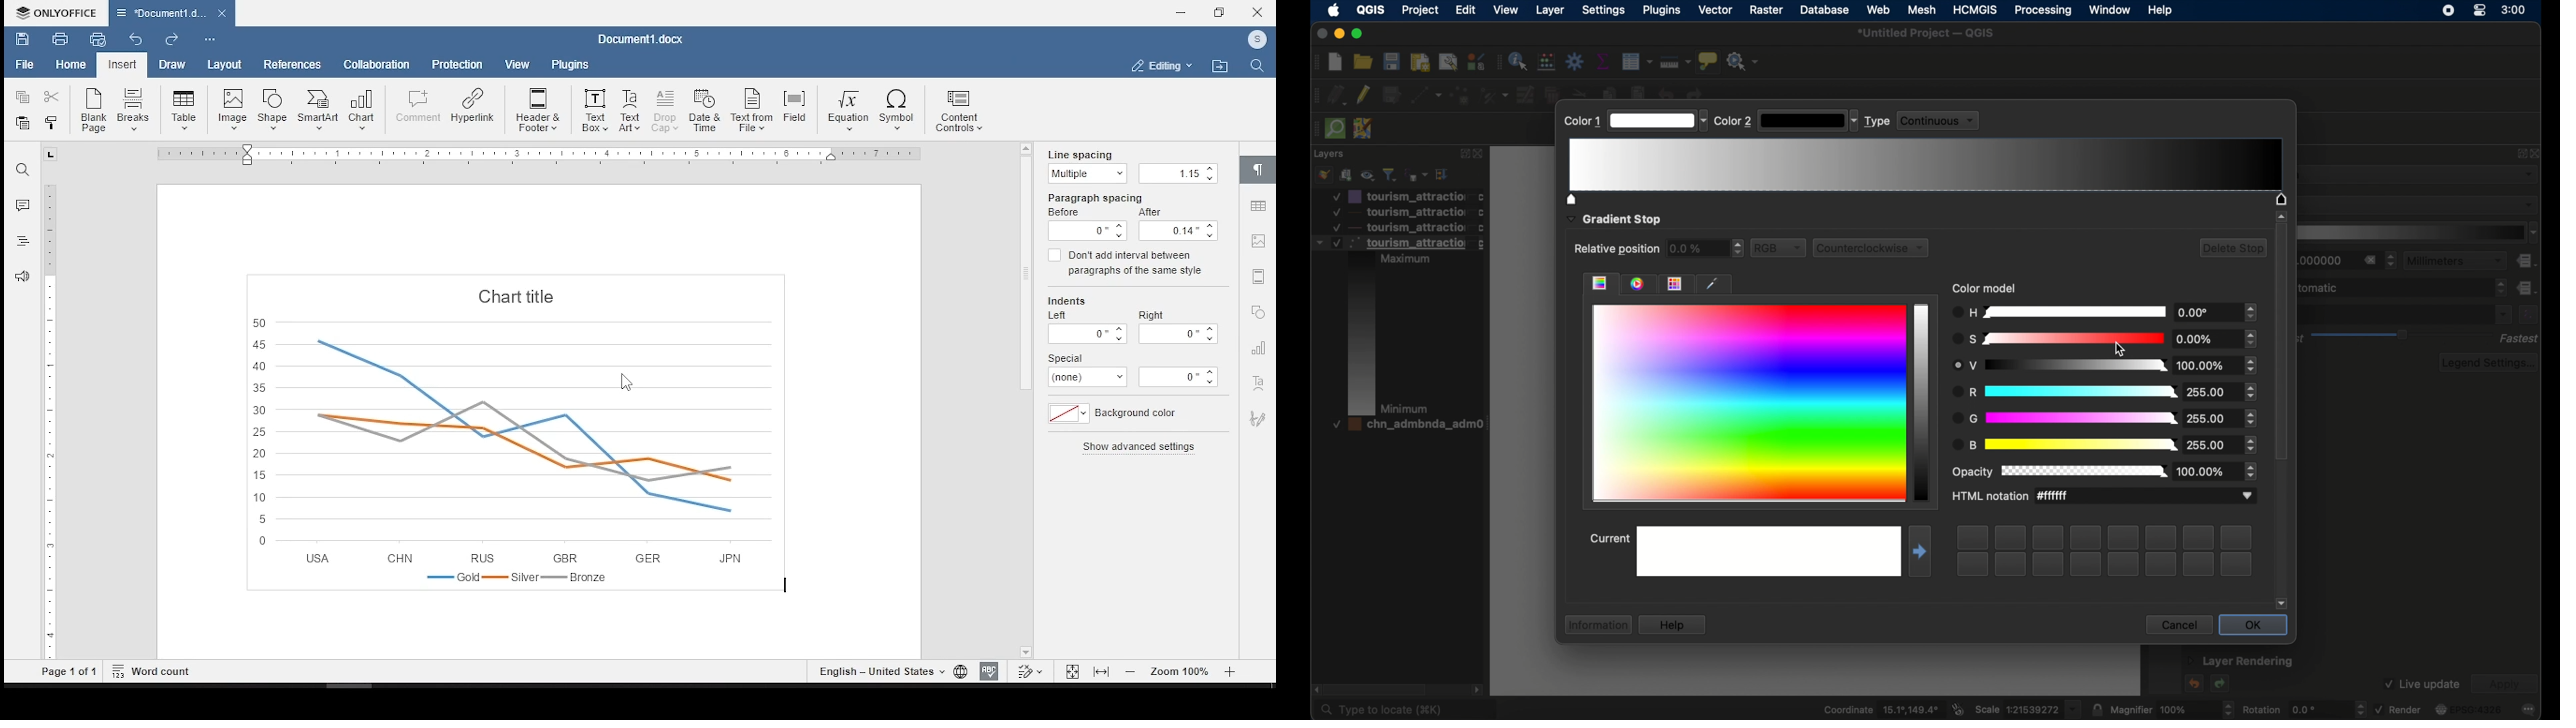  I want to click on expand, so click(1443, 174).